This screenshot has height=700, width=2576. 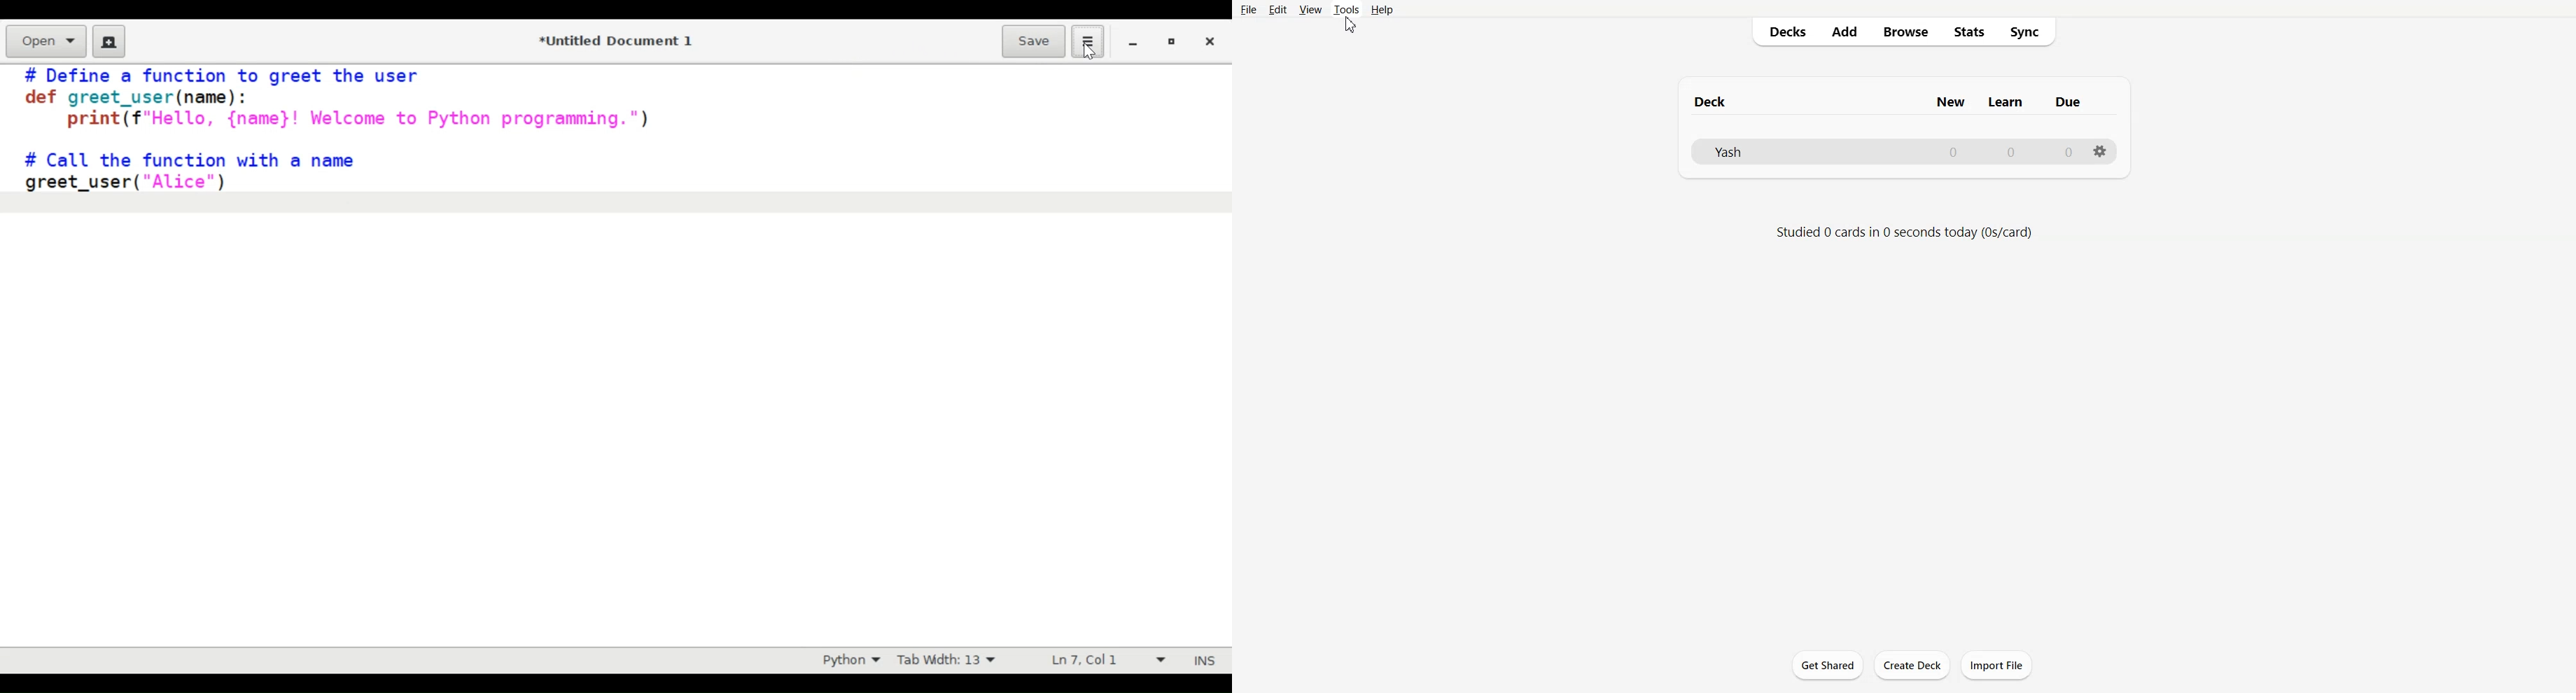 I want to click on Tab Width, so click(x=945, y=660).